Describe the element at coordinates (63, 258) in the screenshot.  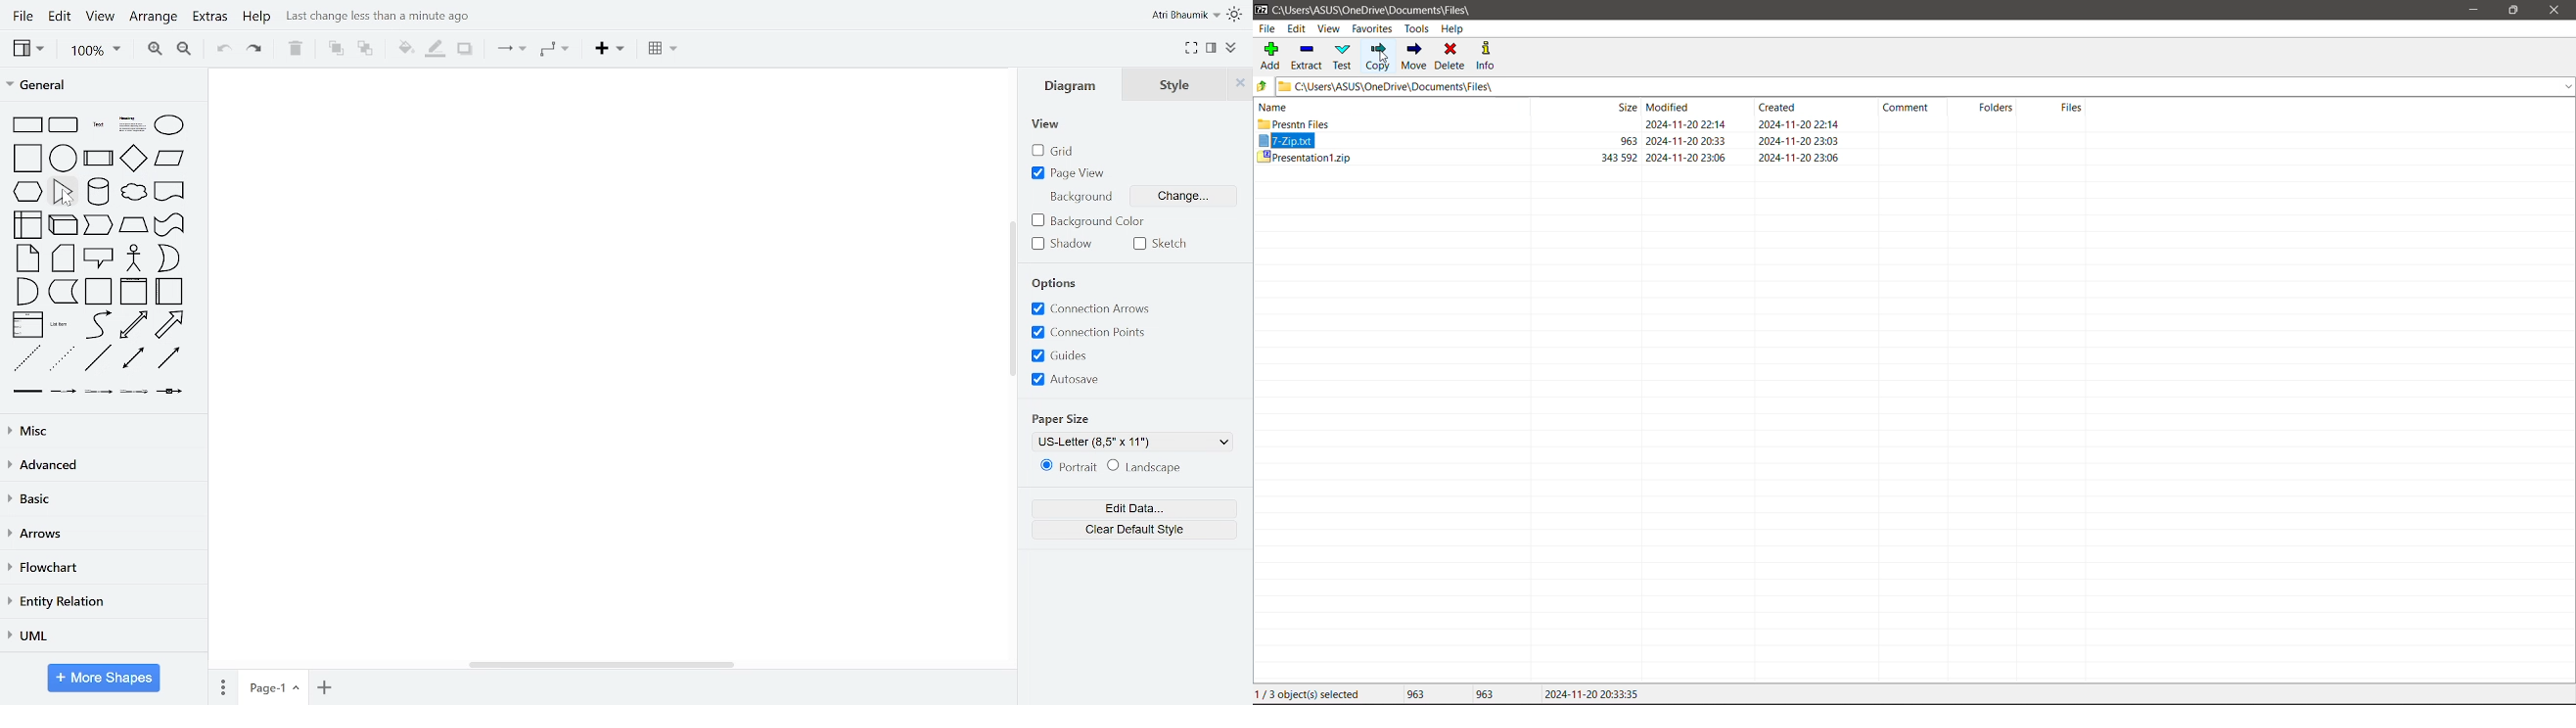
I see `card` at that location.